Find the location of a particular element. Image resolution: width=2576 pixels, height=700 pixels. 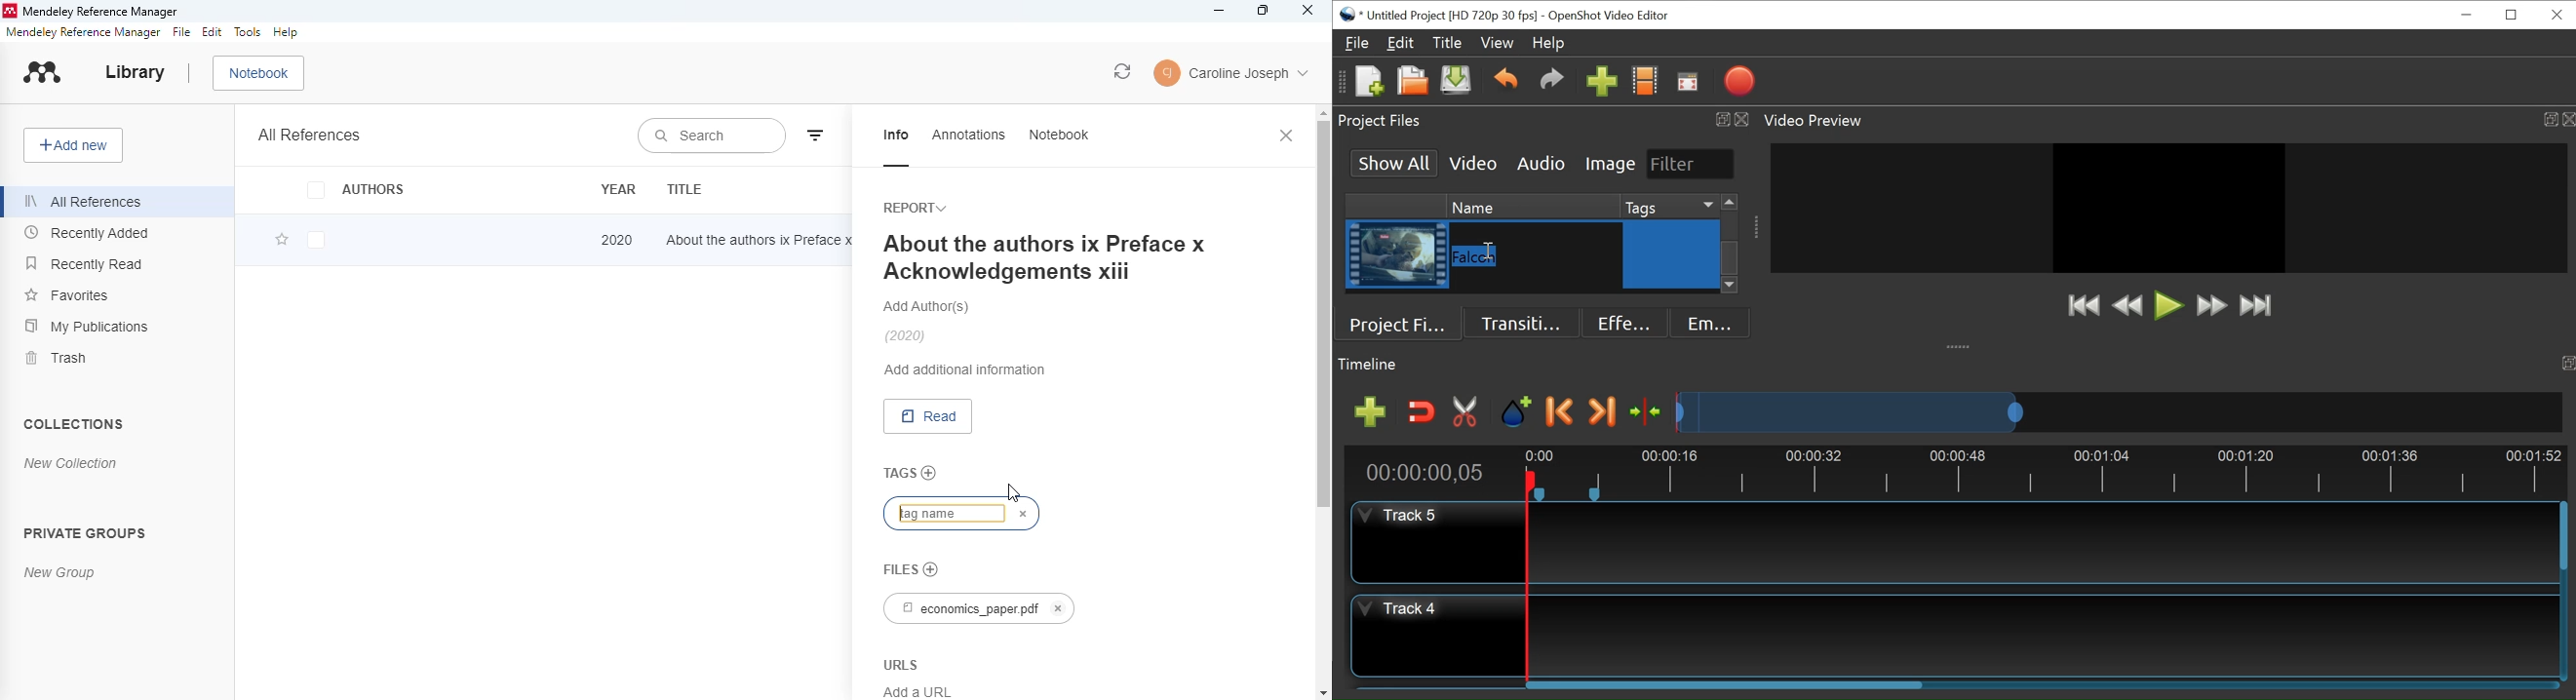

recently added is located at coordinates (89, 233).